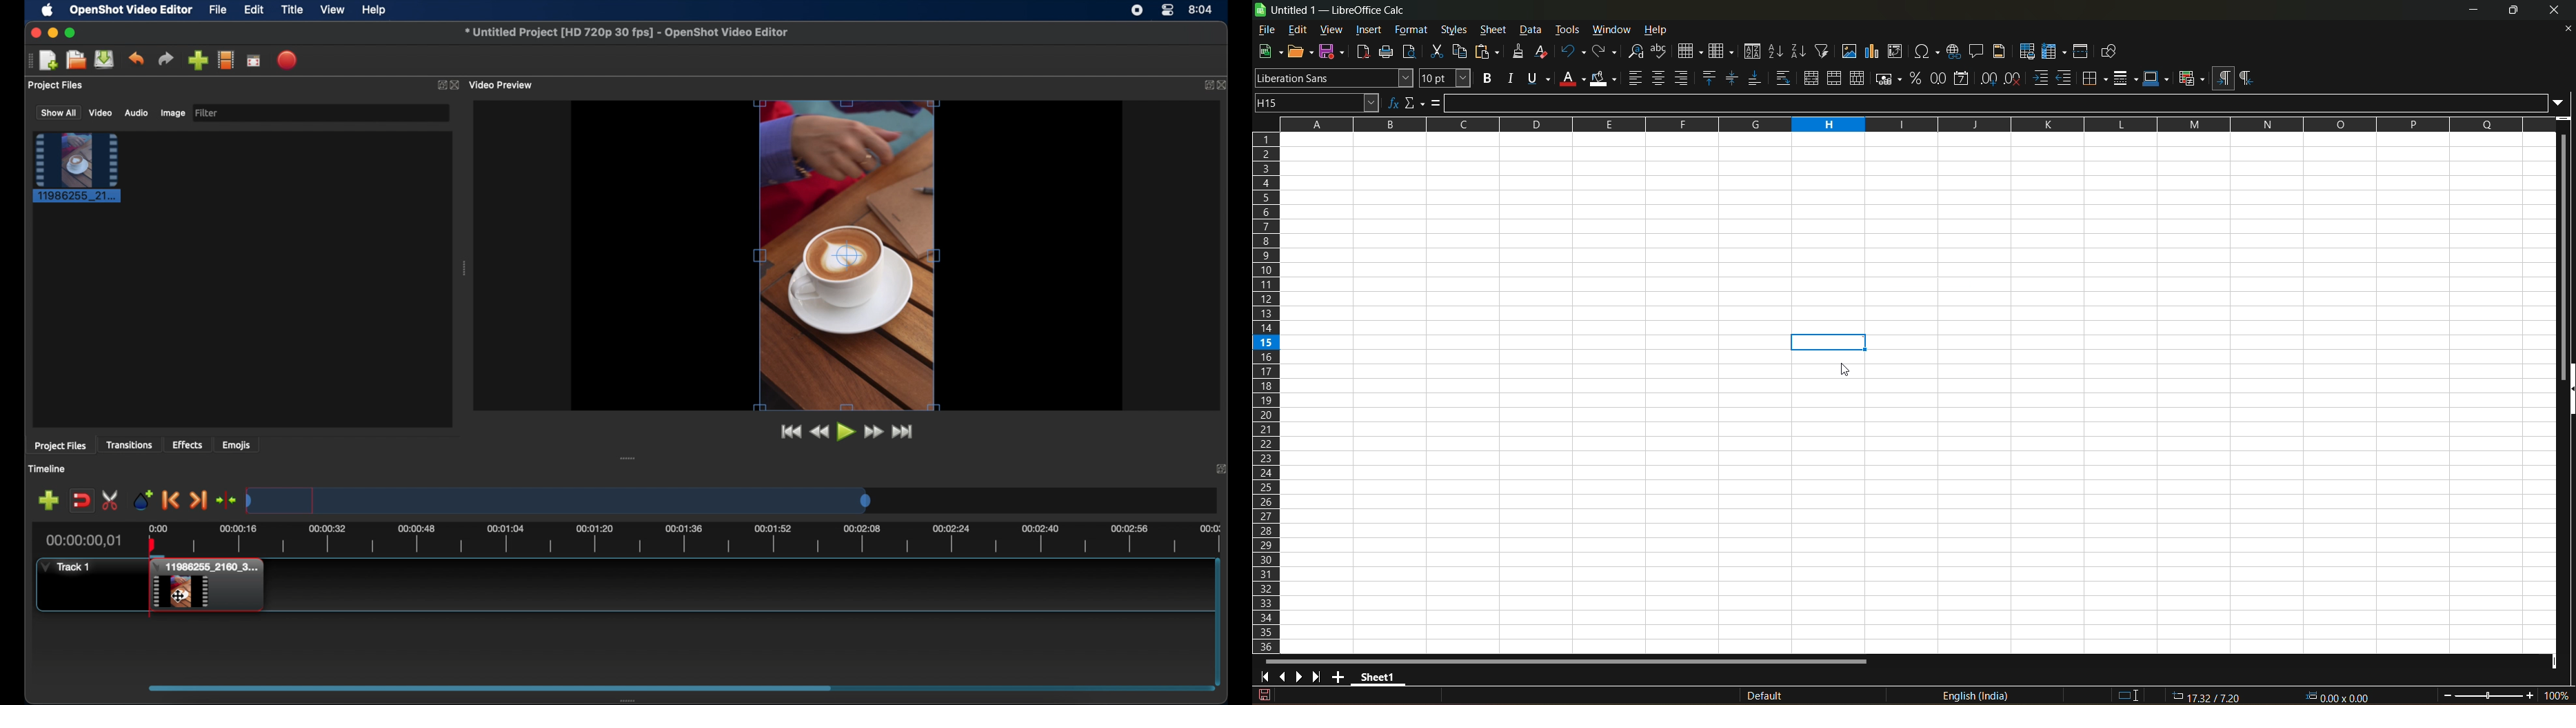 The width and height of the screenshot is (2576, 728). Describe the element at coordinates (1363, 51) in the screenshot. I see `export directly as pdf` at that location.